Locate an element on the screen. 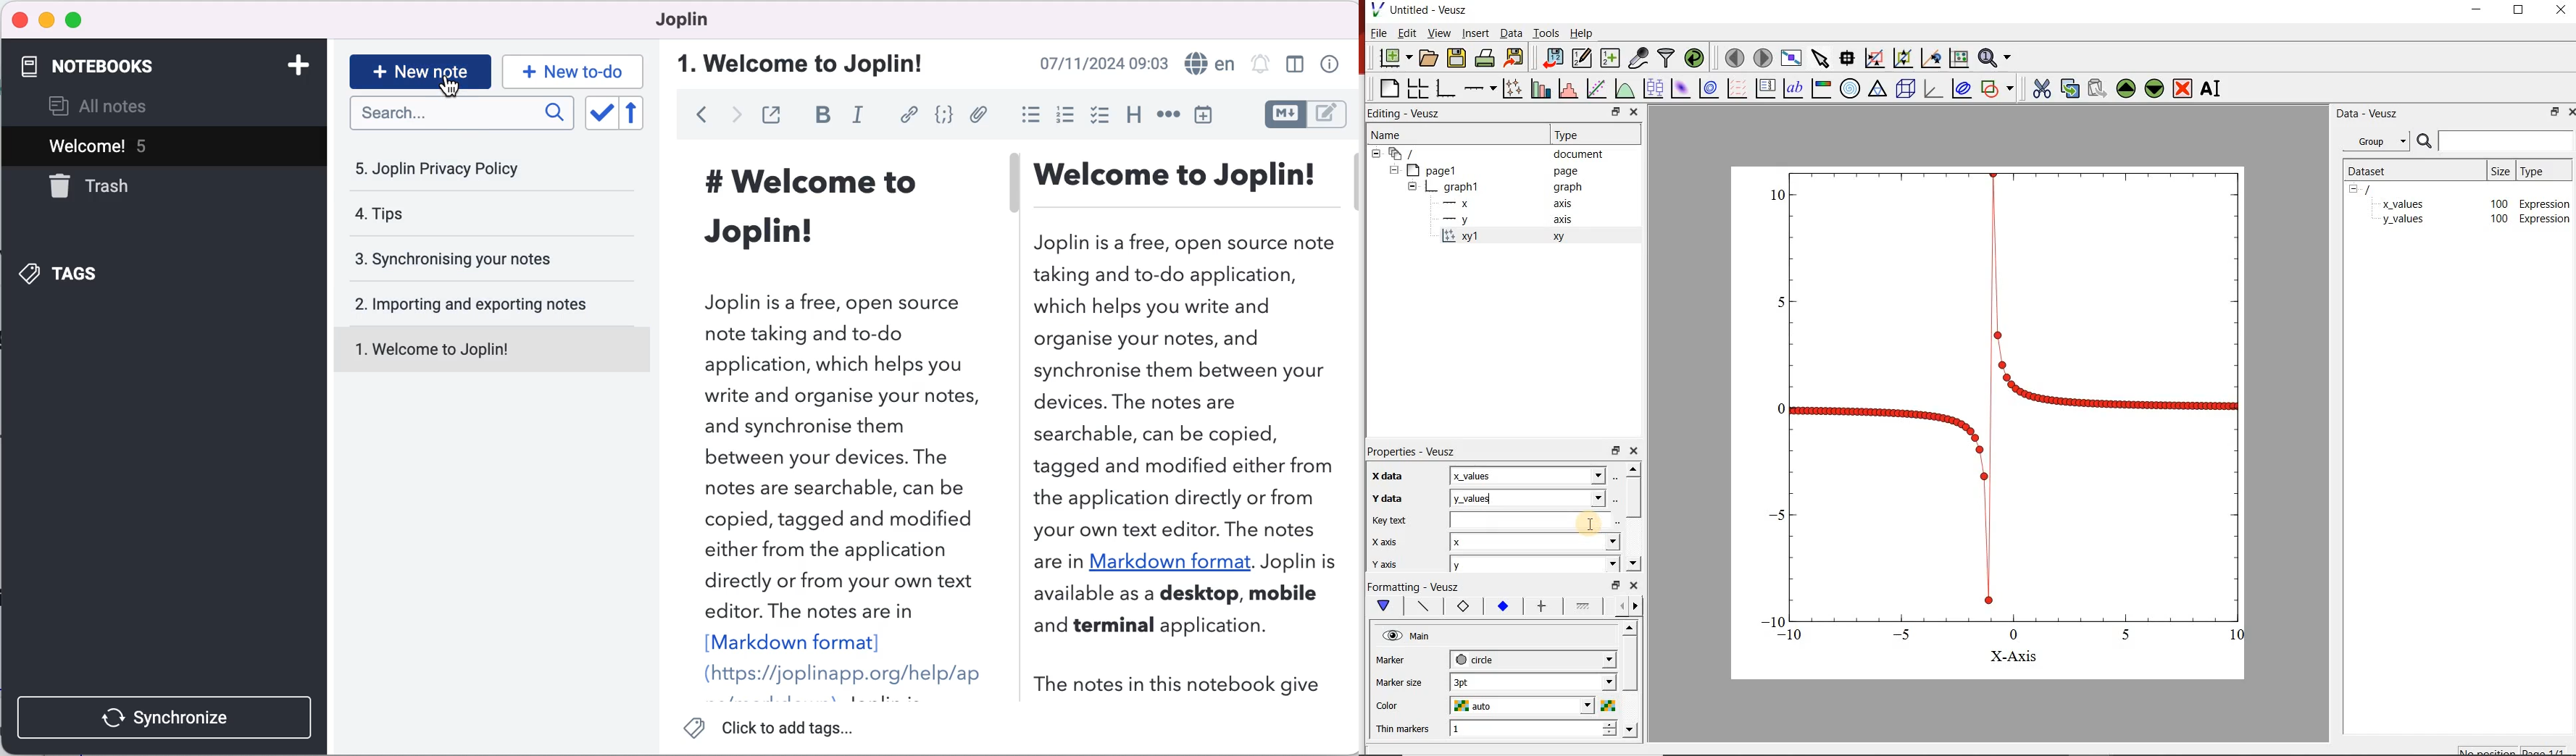 The image size is (2576, 756). 100 is located at coordinates (2498, 203).